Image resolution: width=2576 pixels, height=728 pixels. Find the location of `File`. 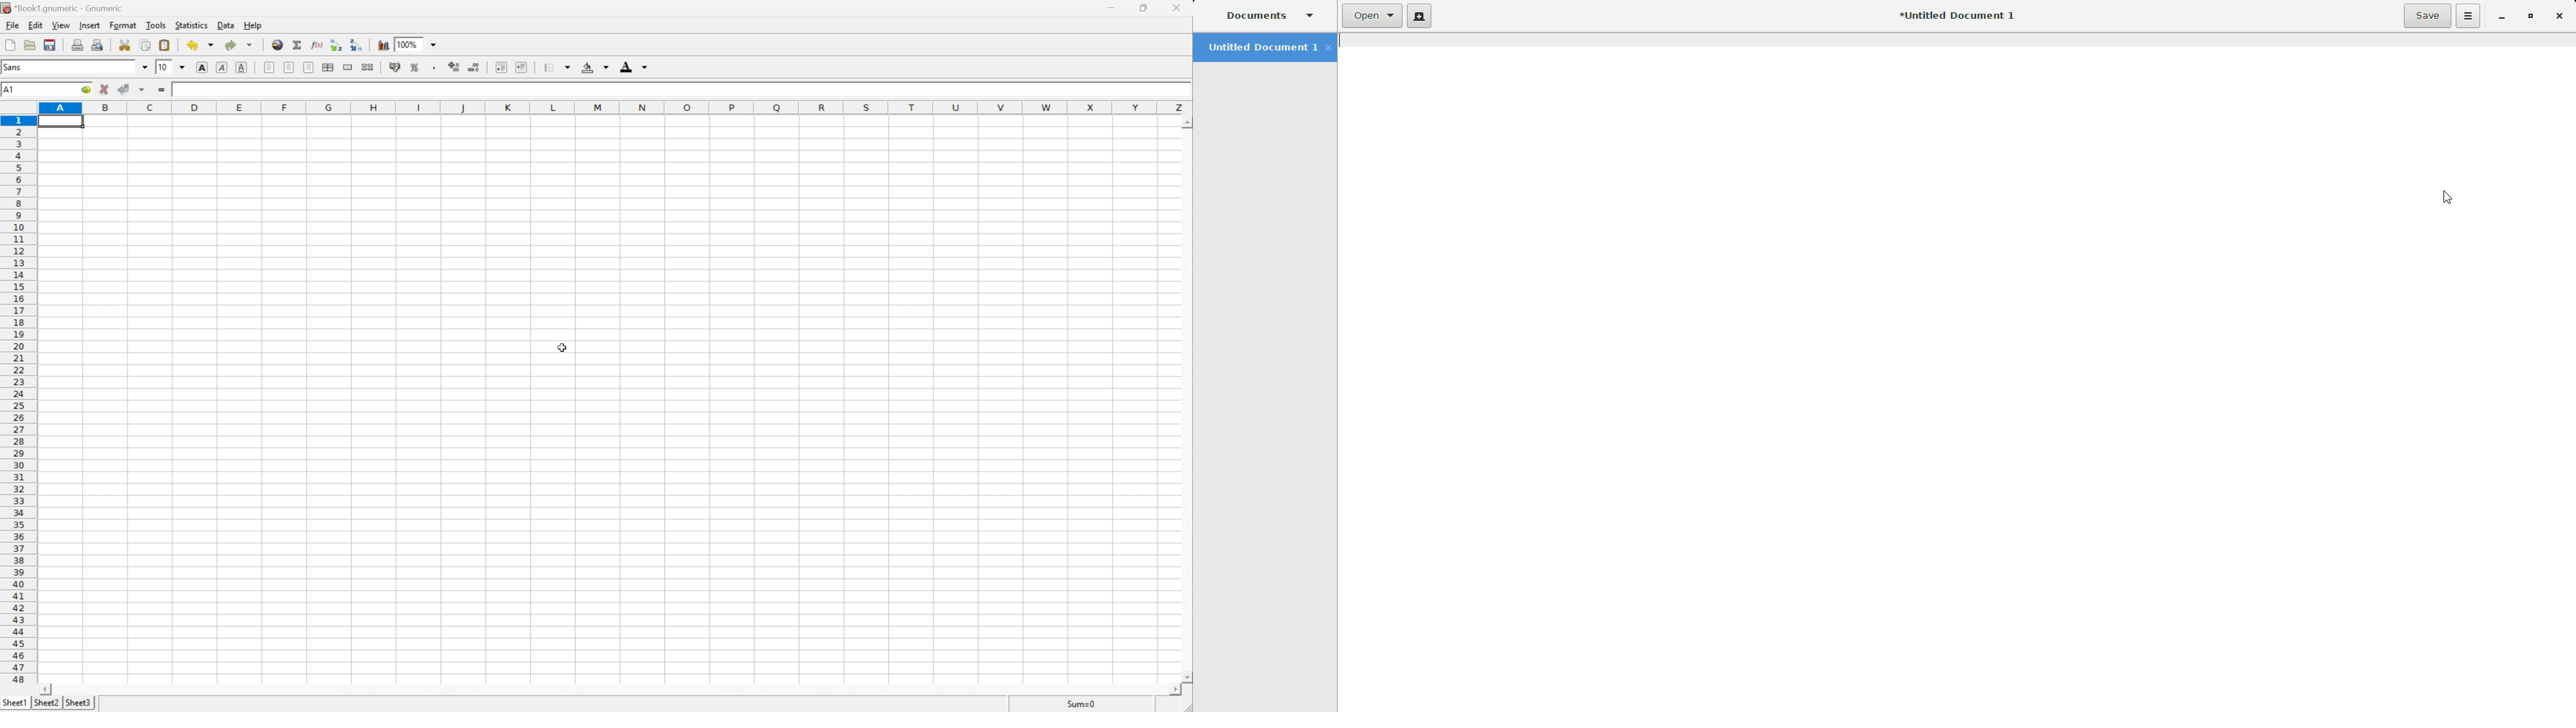

File is located at coordinates (13, 25).